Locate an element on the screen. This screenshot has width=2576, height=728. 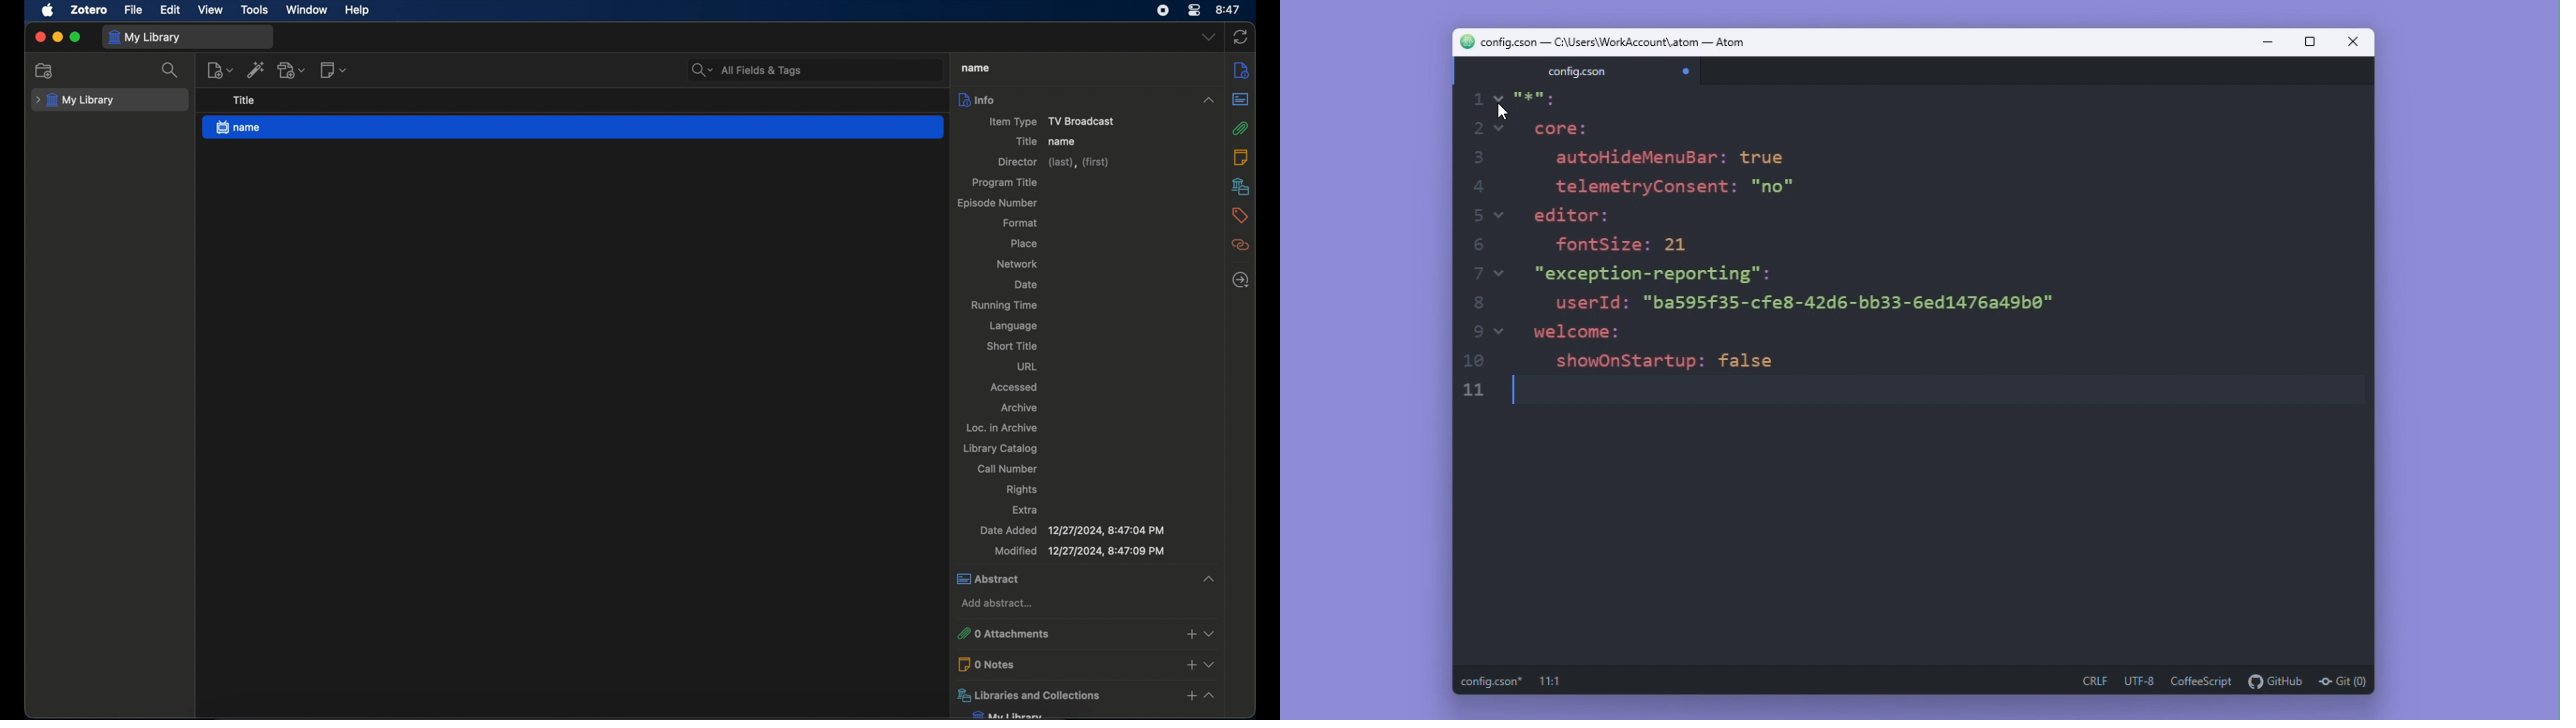
github is located at coordinates (2277, 682).